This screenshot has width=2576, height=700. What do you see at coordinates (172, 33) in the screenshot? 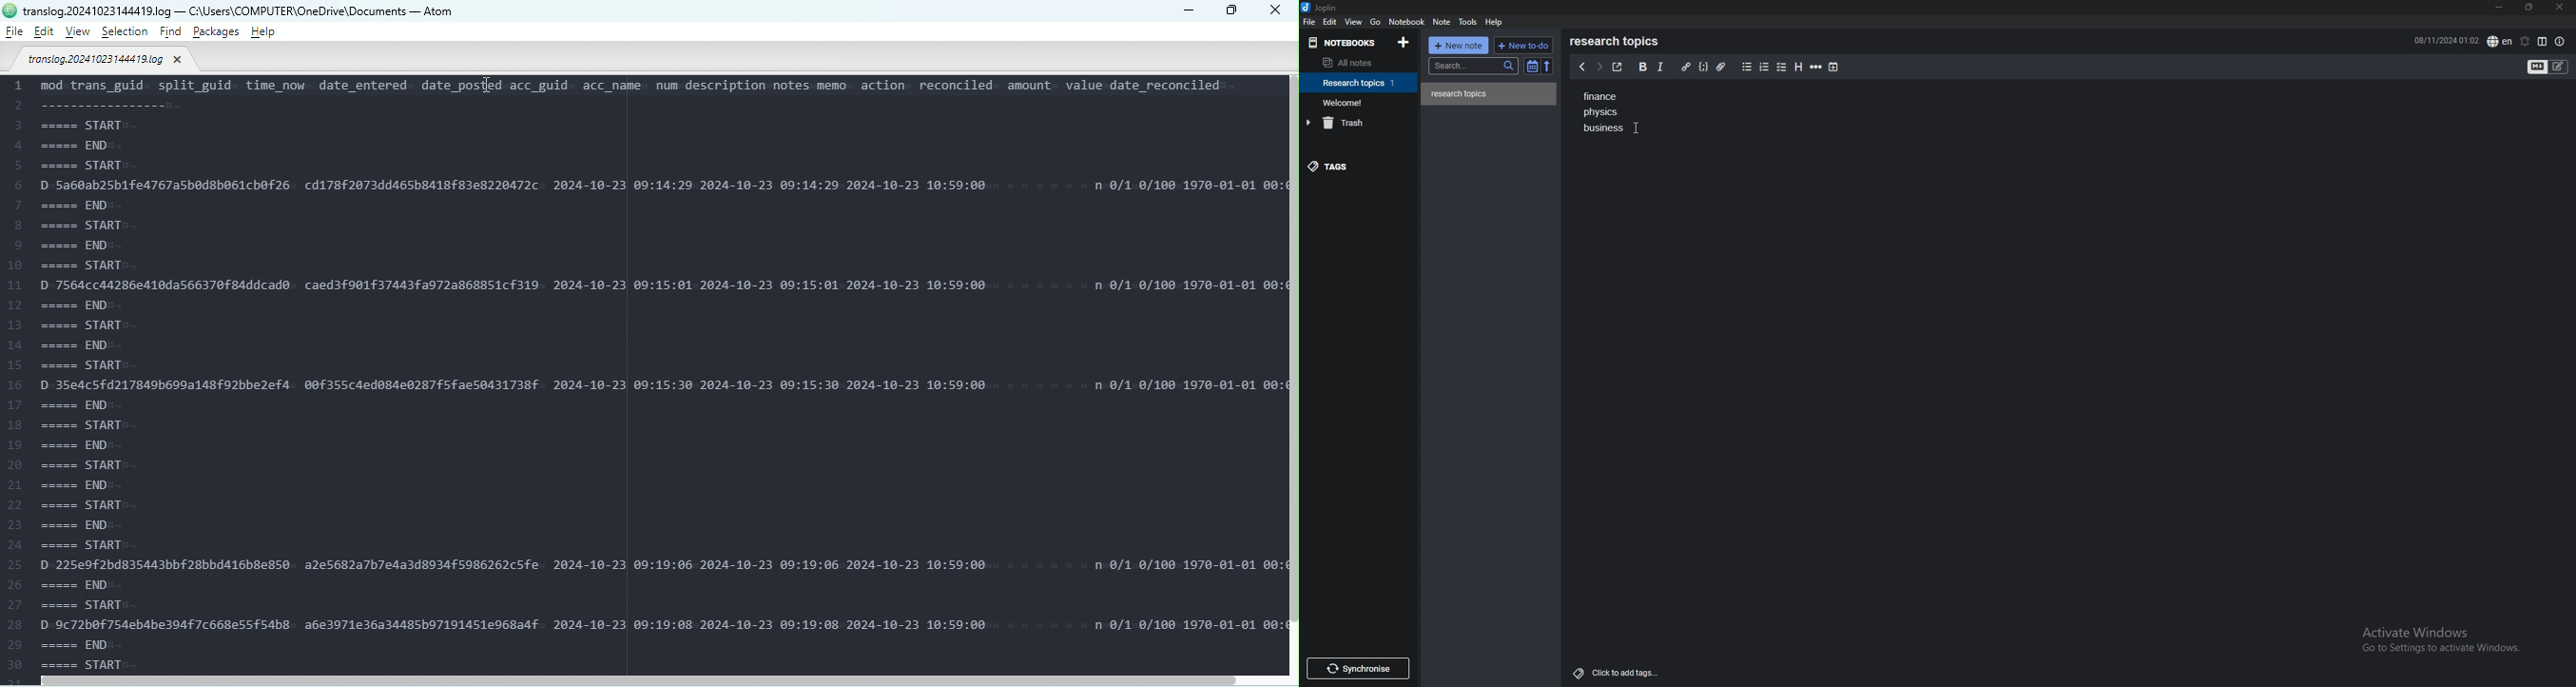
I see `Find` at bounding box center [172, 33].